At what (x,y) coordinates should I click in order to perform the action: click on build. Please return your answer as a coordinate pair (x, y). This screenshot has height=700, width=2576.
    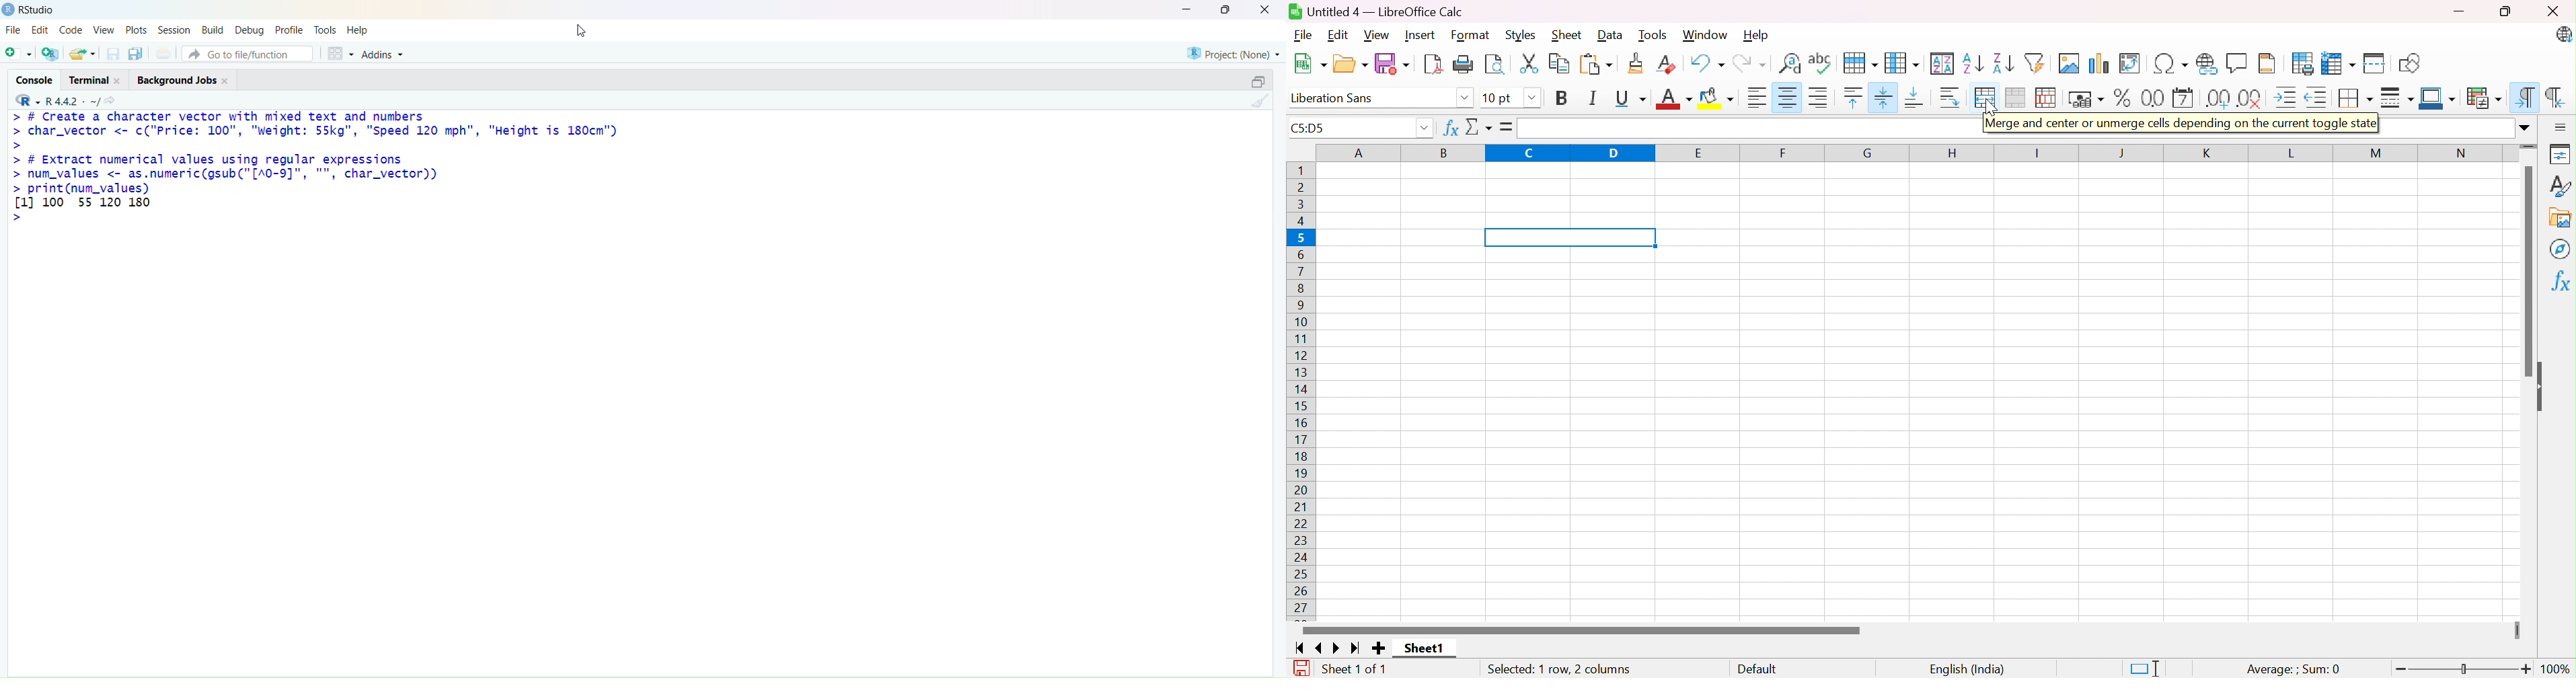
    Looking at the image, I should click on (214, 31).